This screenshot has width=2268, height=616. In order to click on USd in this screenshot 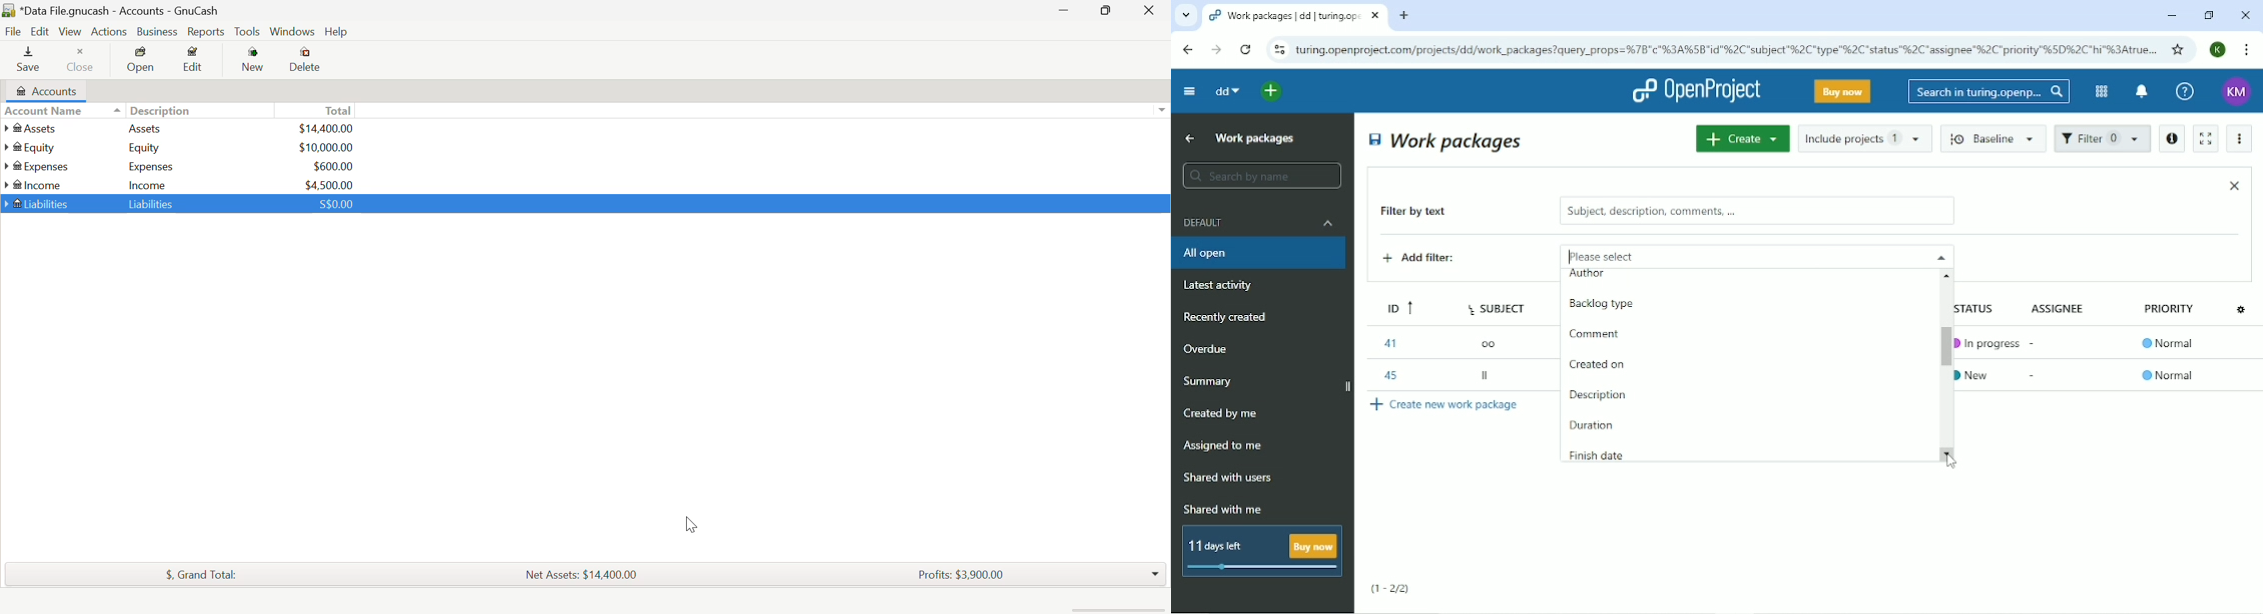, I will do `click(325, 127)`.